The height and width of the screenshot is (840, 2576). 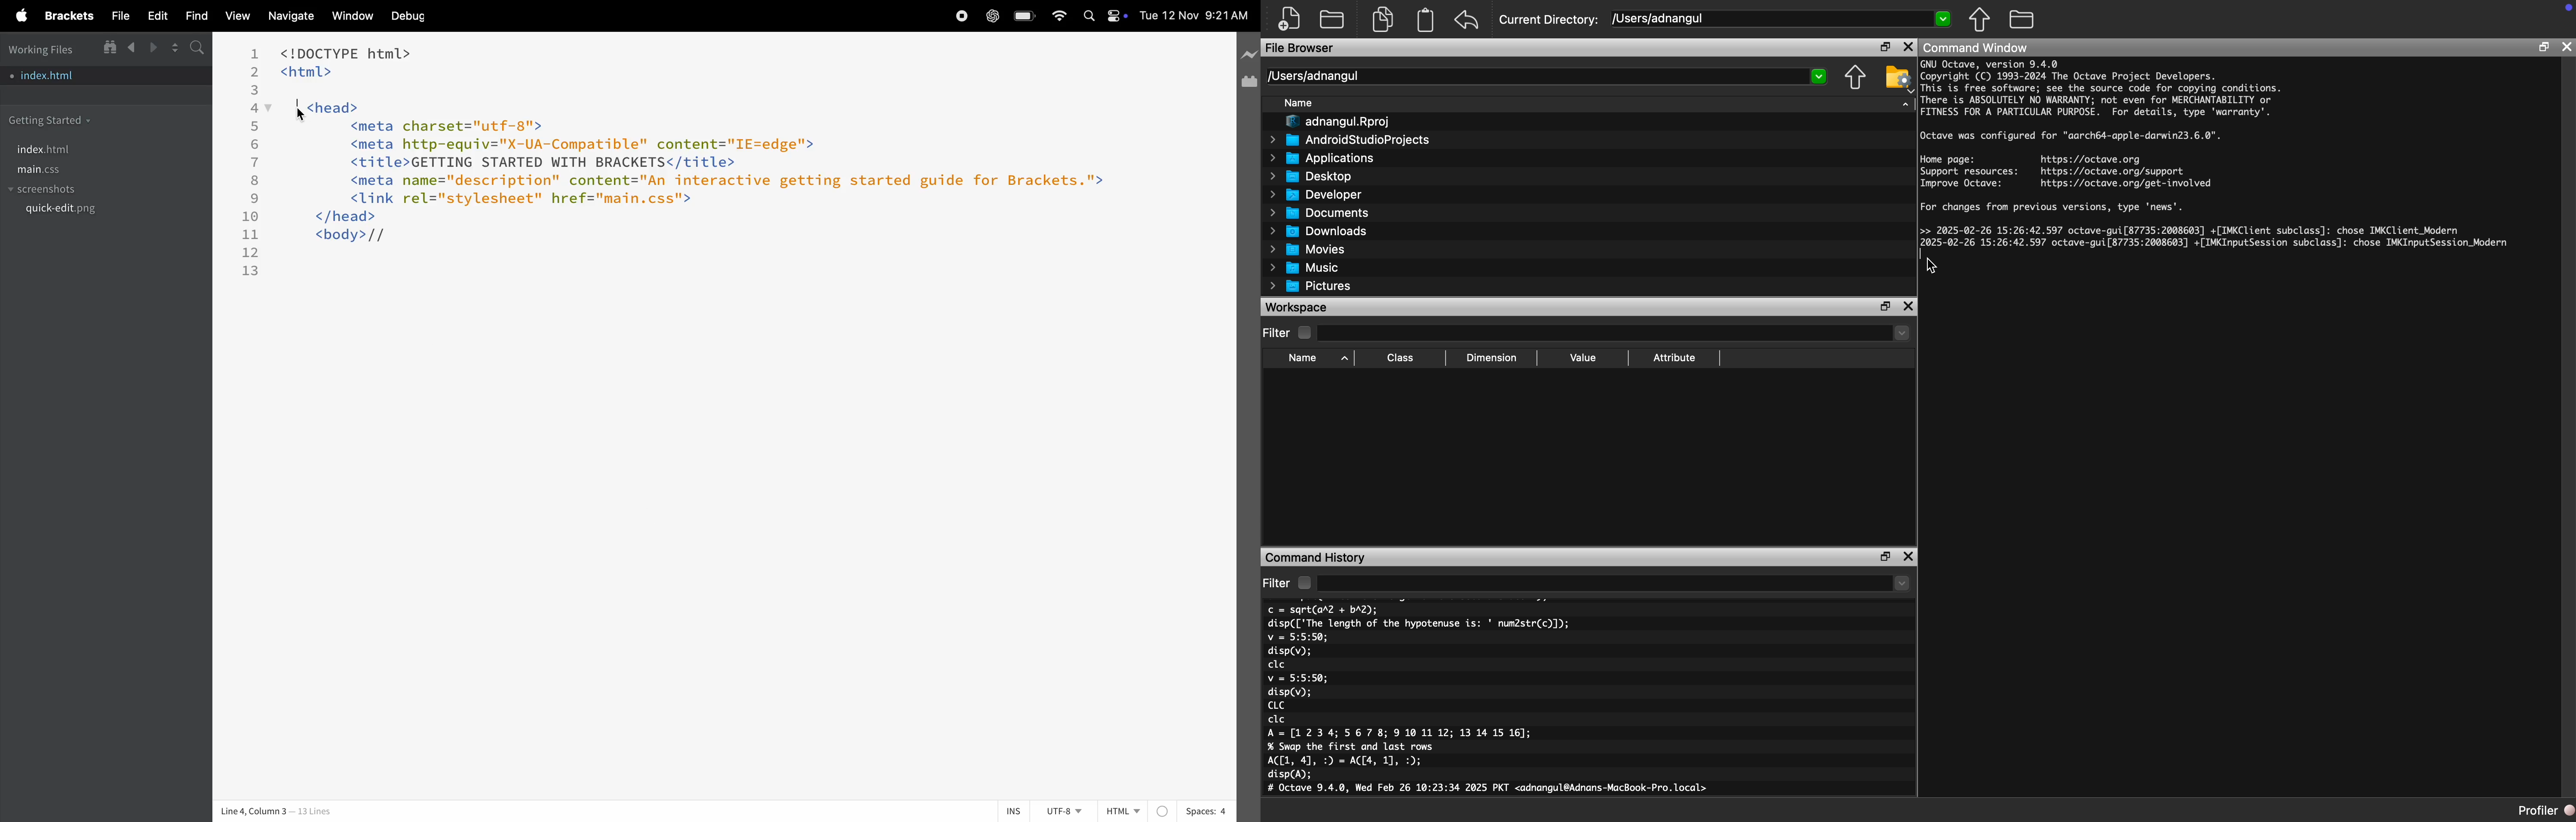 I want to click on s, so click(x=196, y=48).